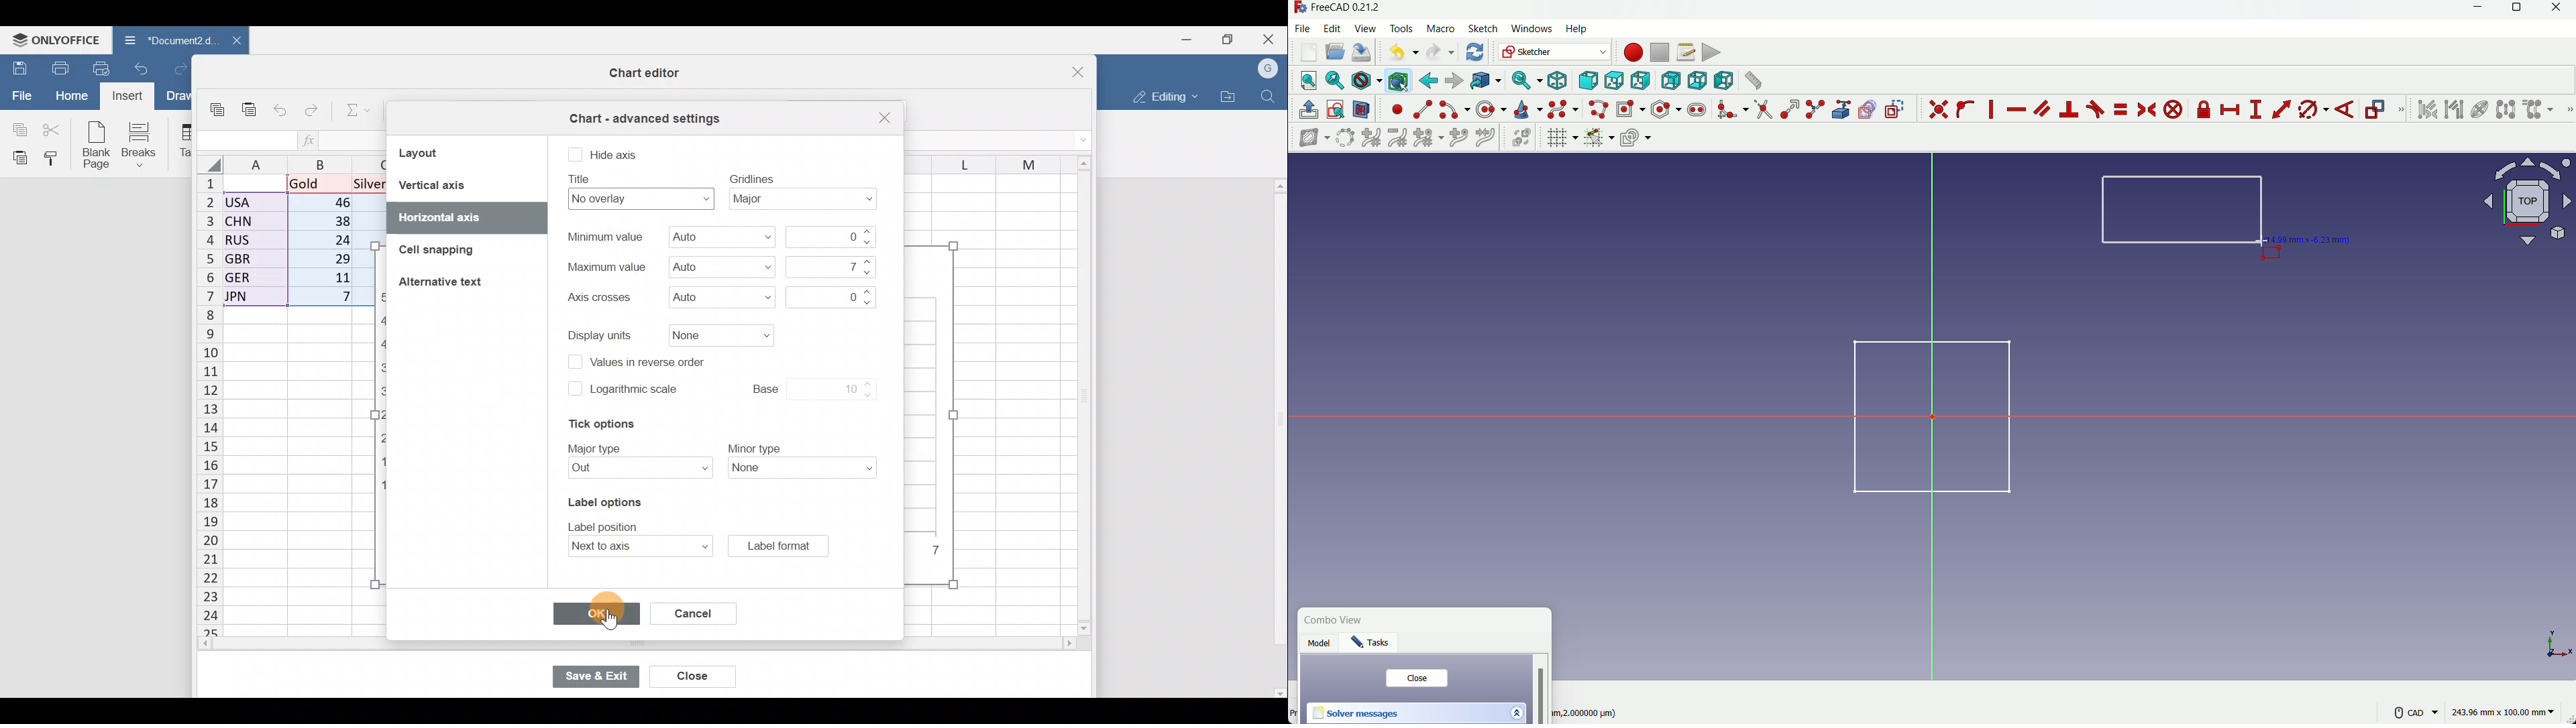 Image resolution: width=2576 pixels, height=728 pixels. What do you see at coordinates (1069, 67) in the screenshot?
I see `Close` at bounding box center [1069, 67].